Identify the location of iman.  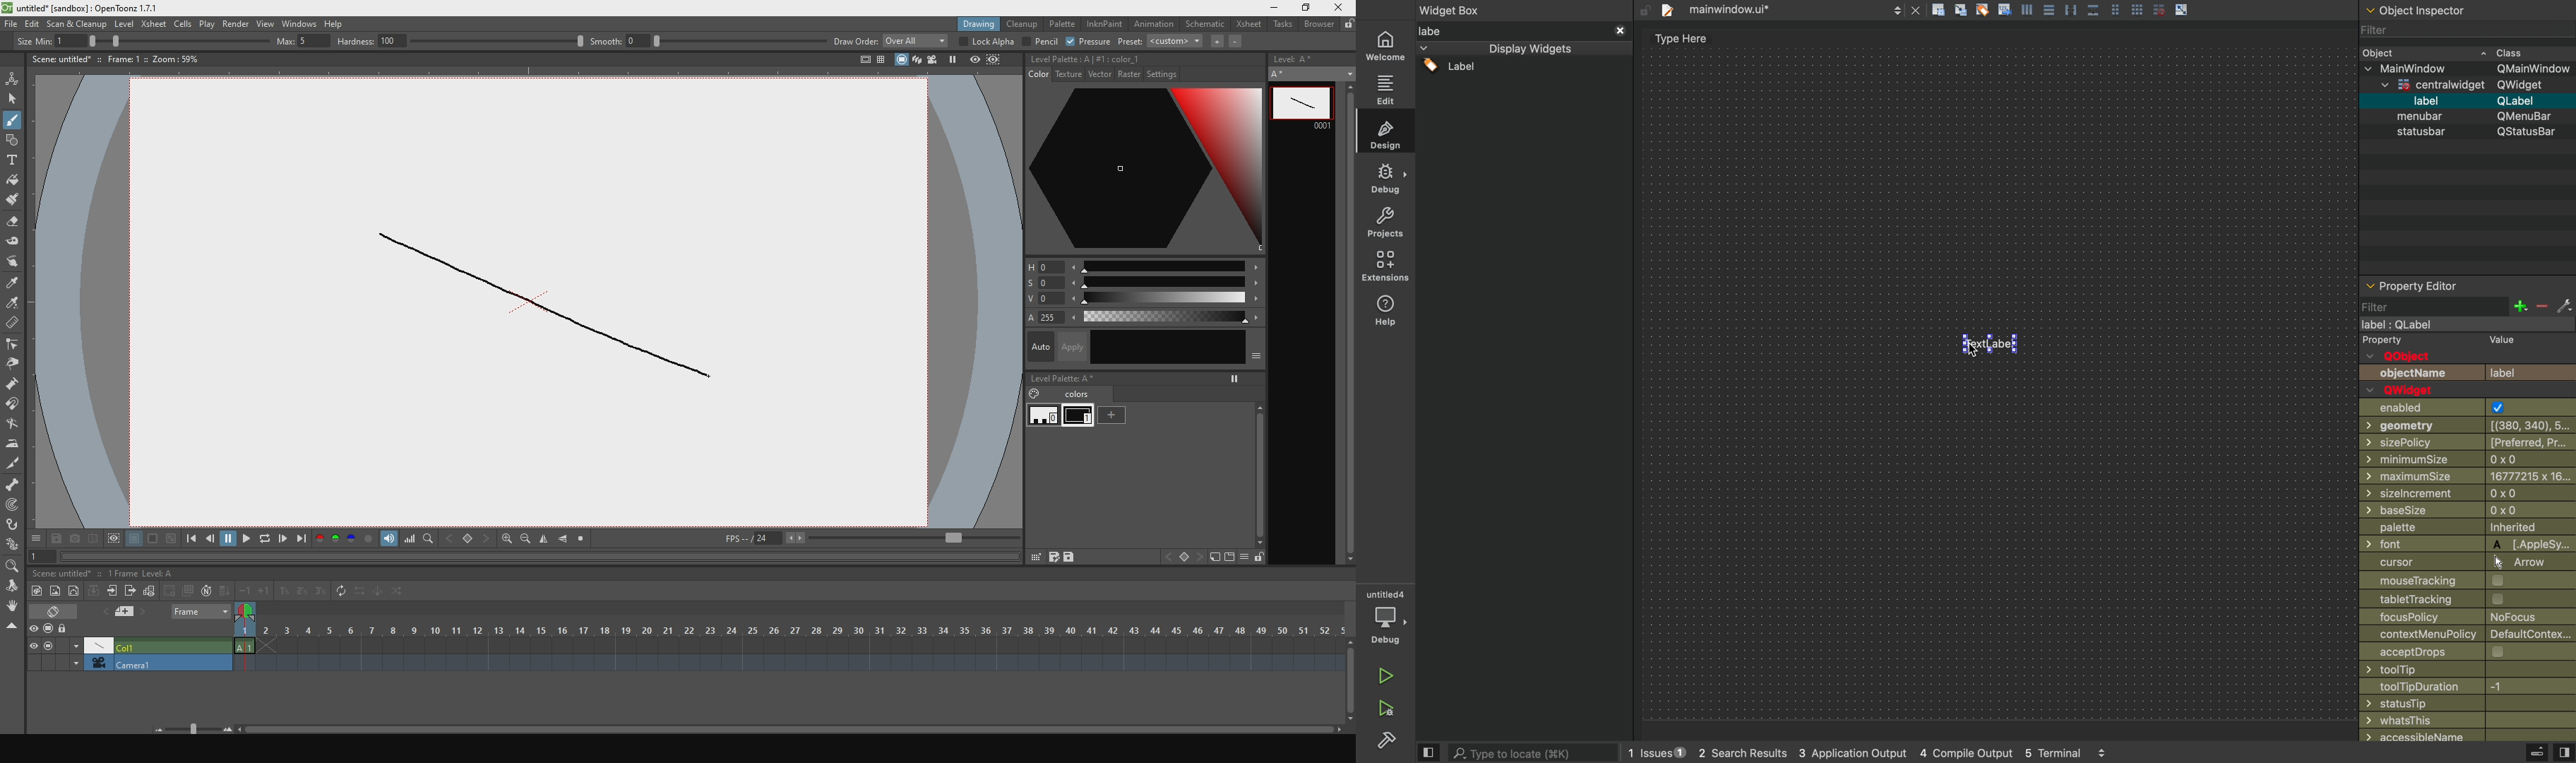
(16, 406).